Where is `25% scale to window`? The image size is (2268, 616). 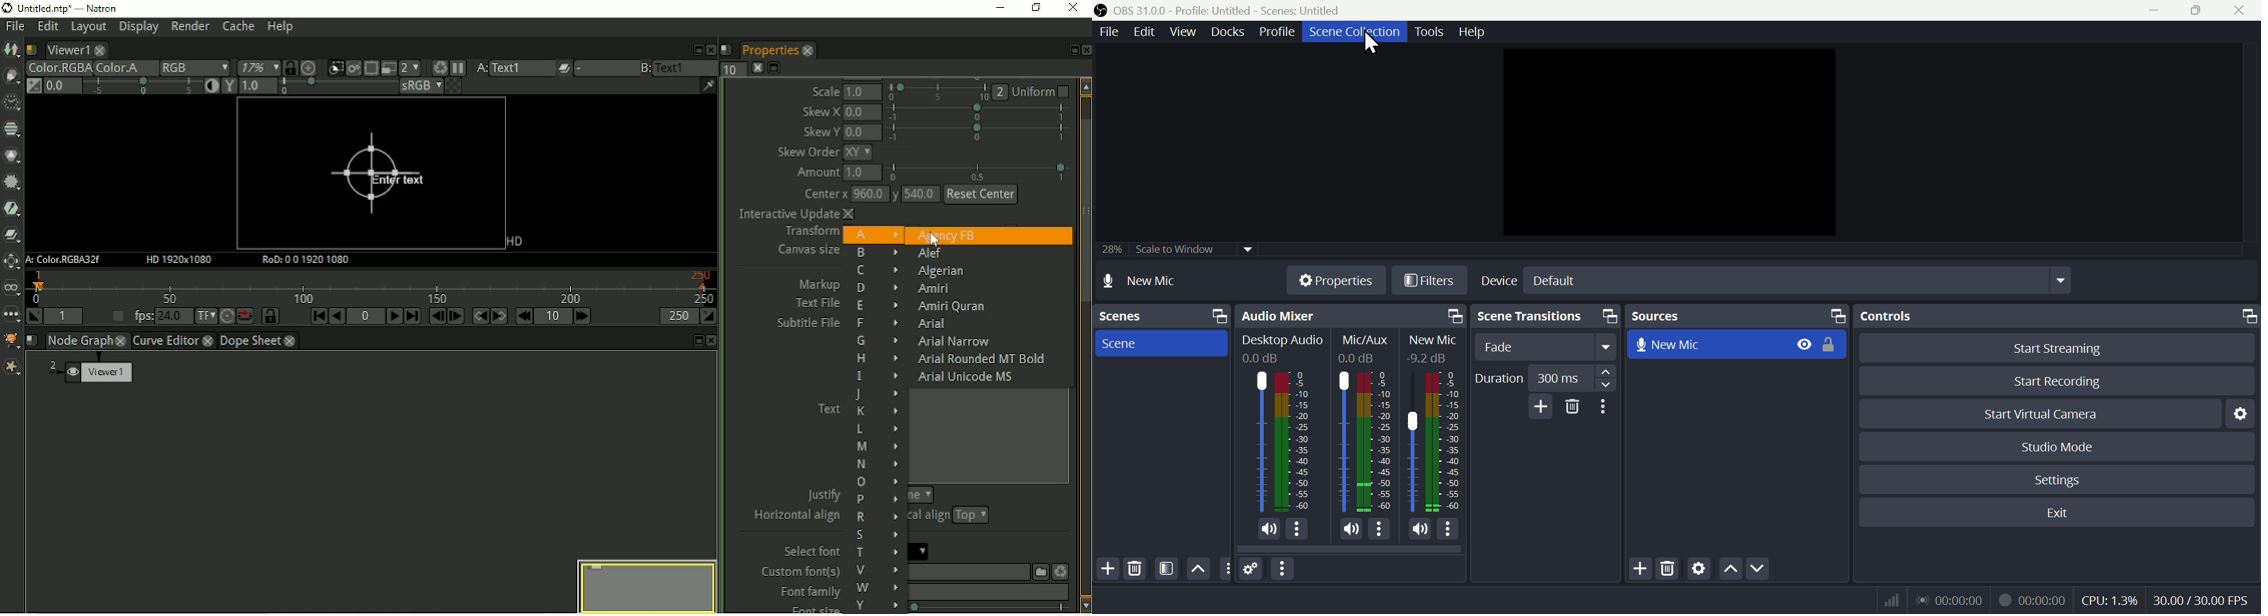
25% scale to window is located at coordinates (1172, 251).